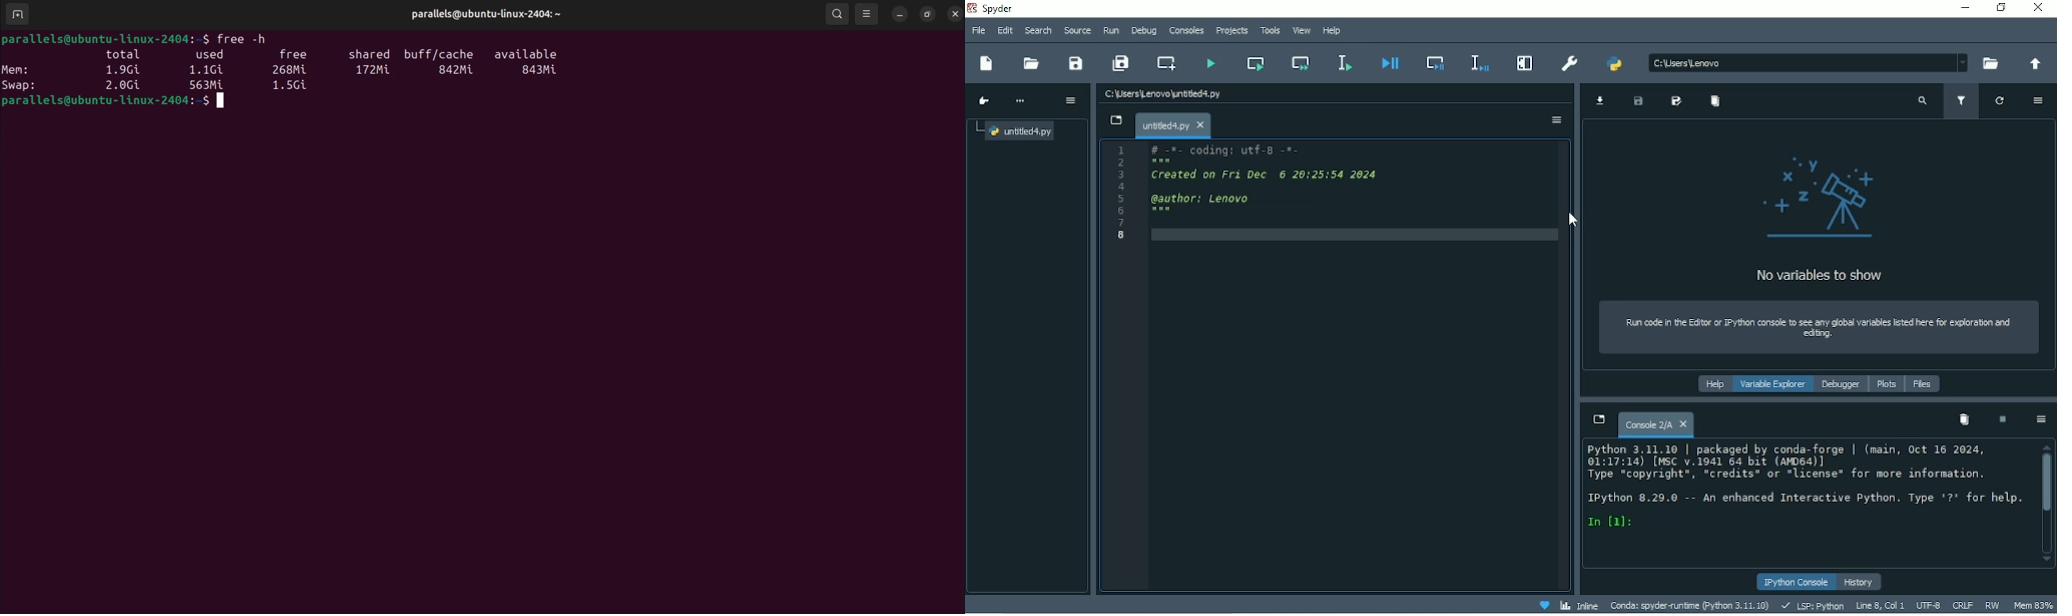 Image resolution: width=2072 pixels, height=616 pixels. Describe the element at coordinates (1435, 63) in the screenshot. I see `Debug cell` at that location.